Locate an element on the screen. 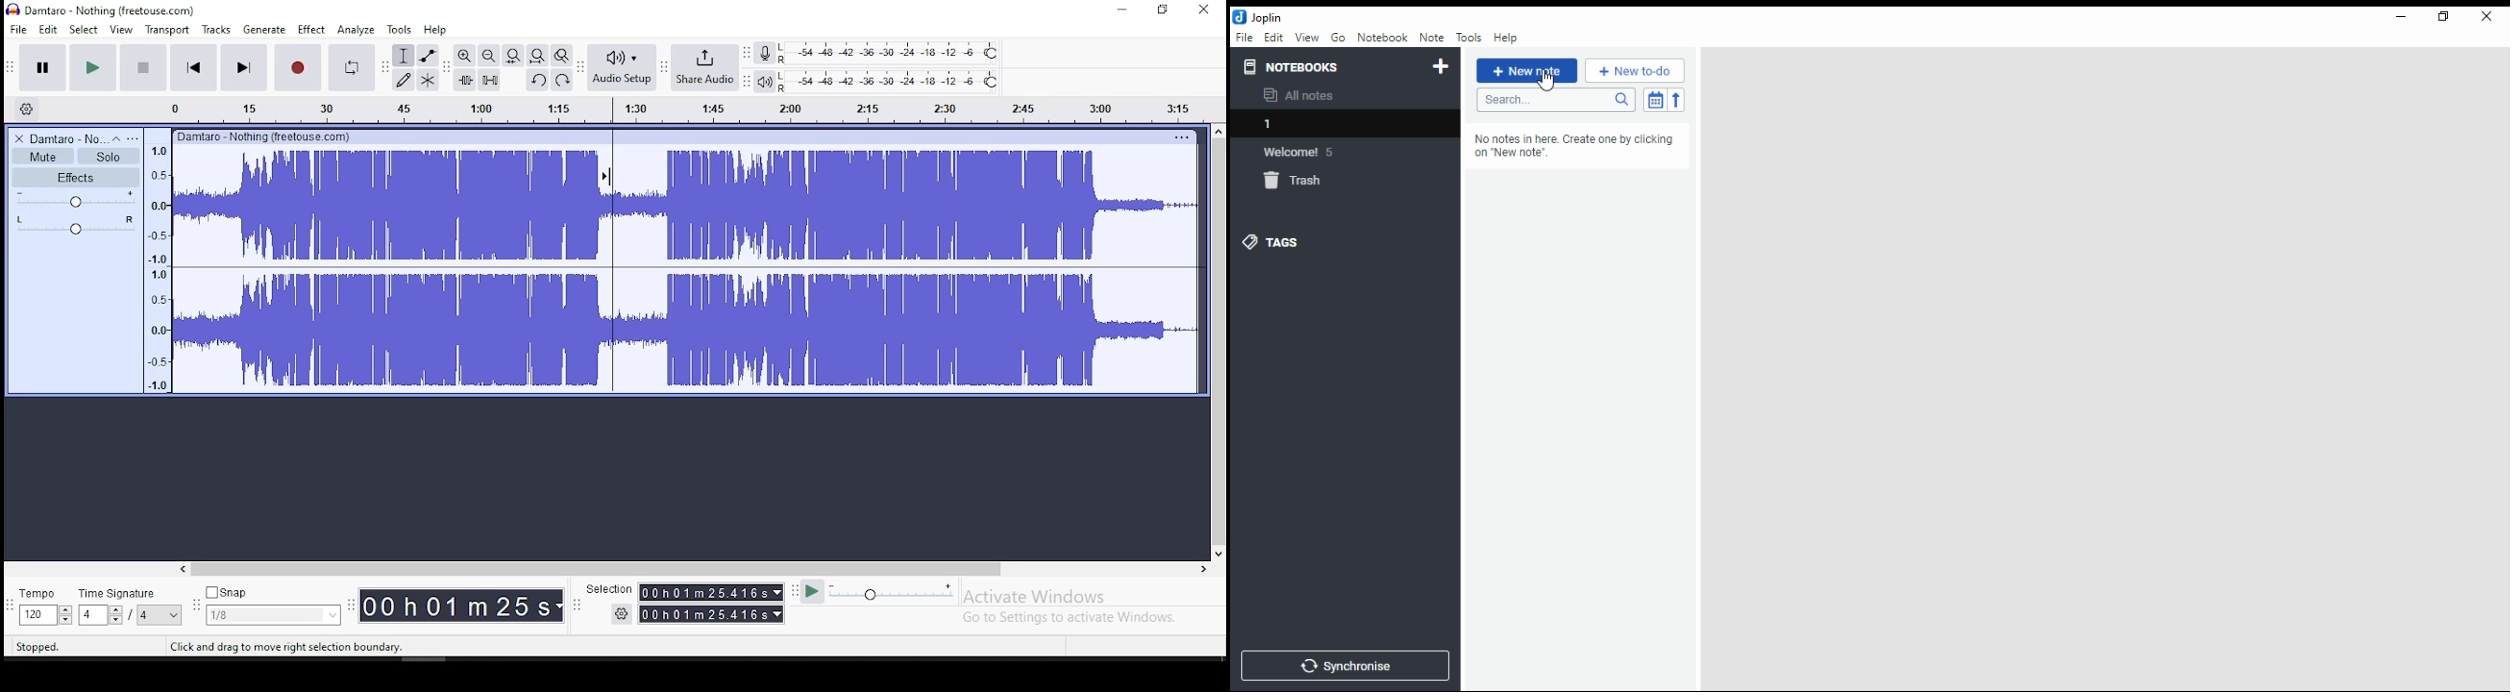 This screenshot has height=700, width=2520. zoom toggle is located at coordinates (562, 56).